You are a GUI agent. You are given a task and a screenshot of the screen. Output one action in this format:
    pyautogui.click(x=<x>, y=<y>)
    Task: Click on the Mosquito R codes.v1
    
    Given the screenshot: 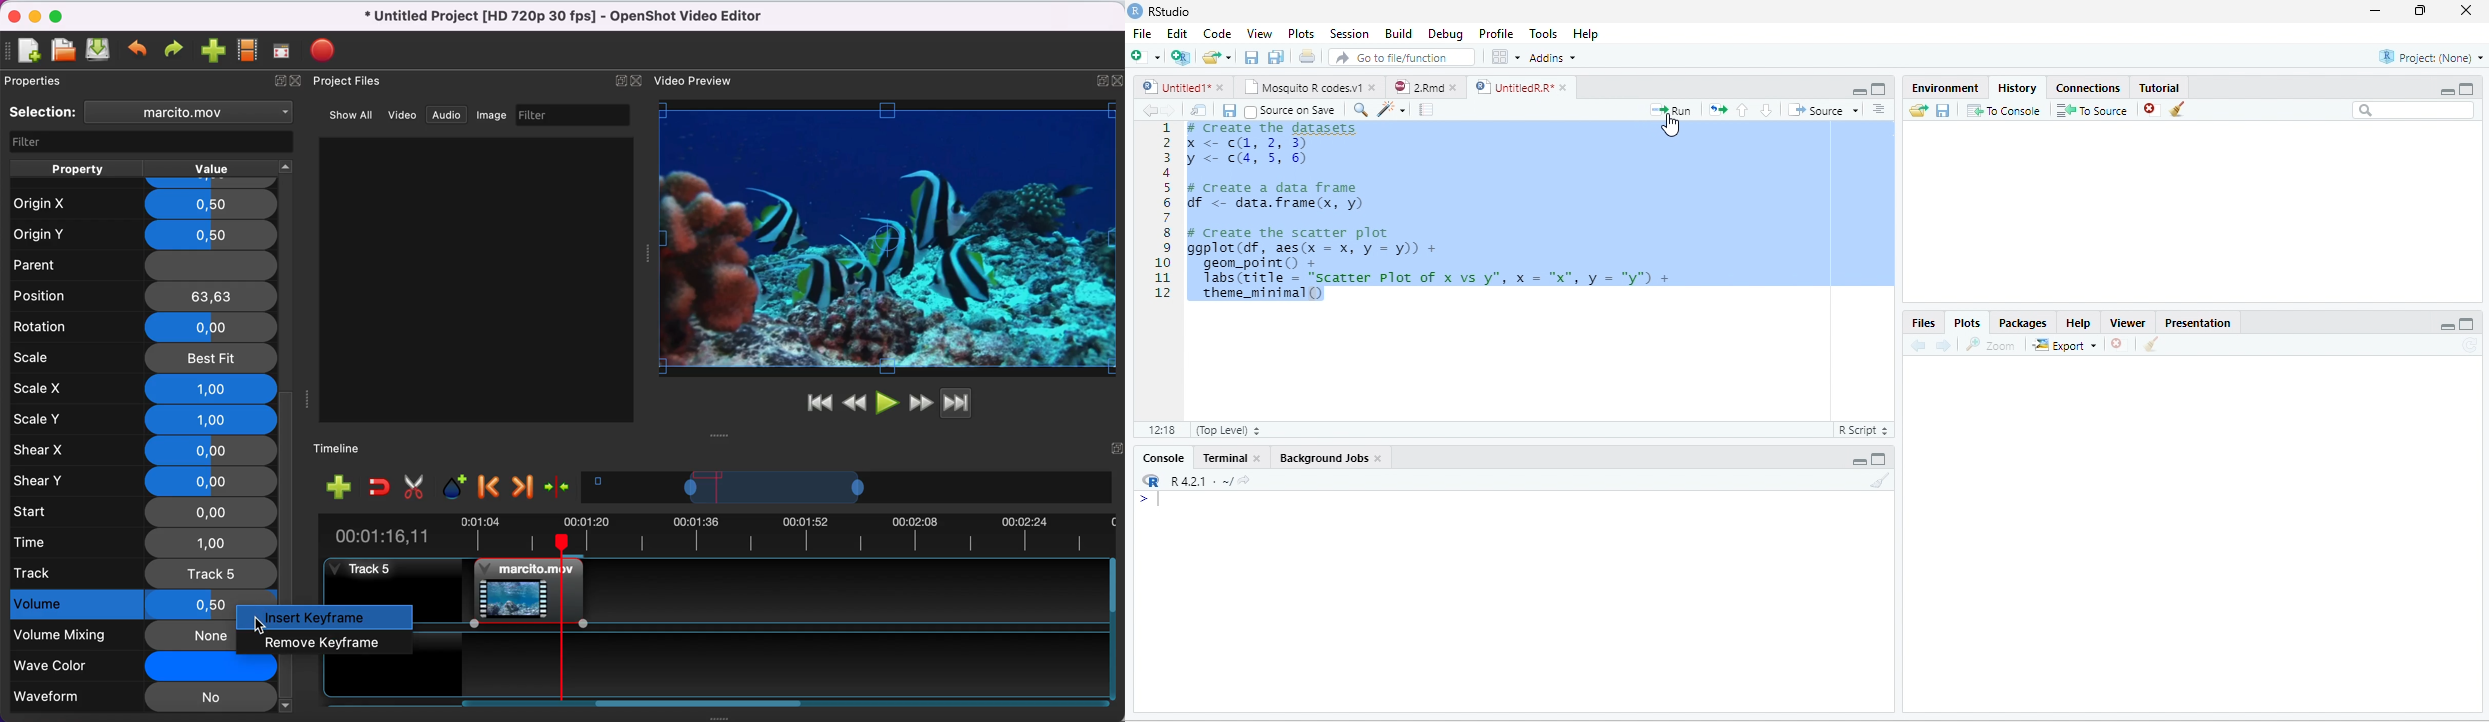 What is the action you would take?
    pyautogui.click(x=1301, y=87)
    